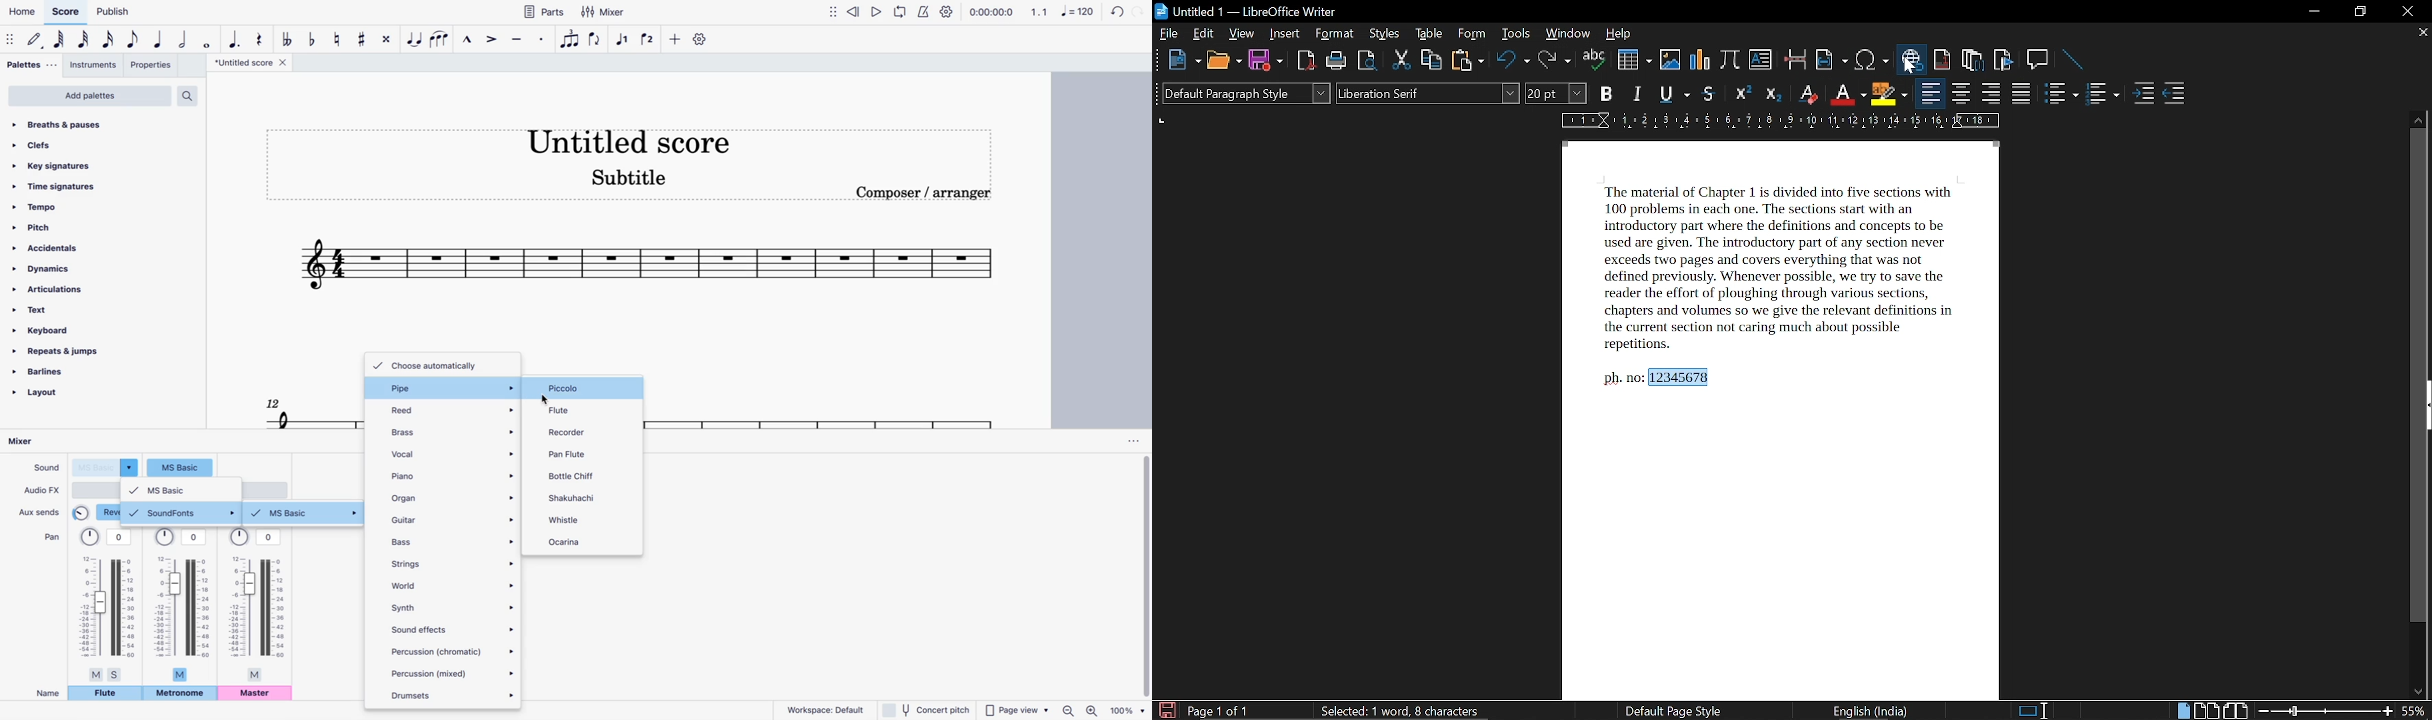 The width and height of the screenshot is (2436, 728). Describe the element at coordinates (451, 540) in the screenshot. I see `bass` at that location.